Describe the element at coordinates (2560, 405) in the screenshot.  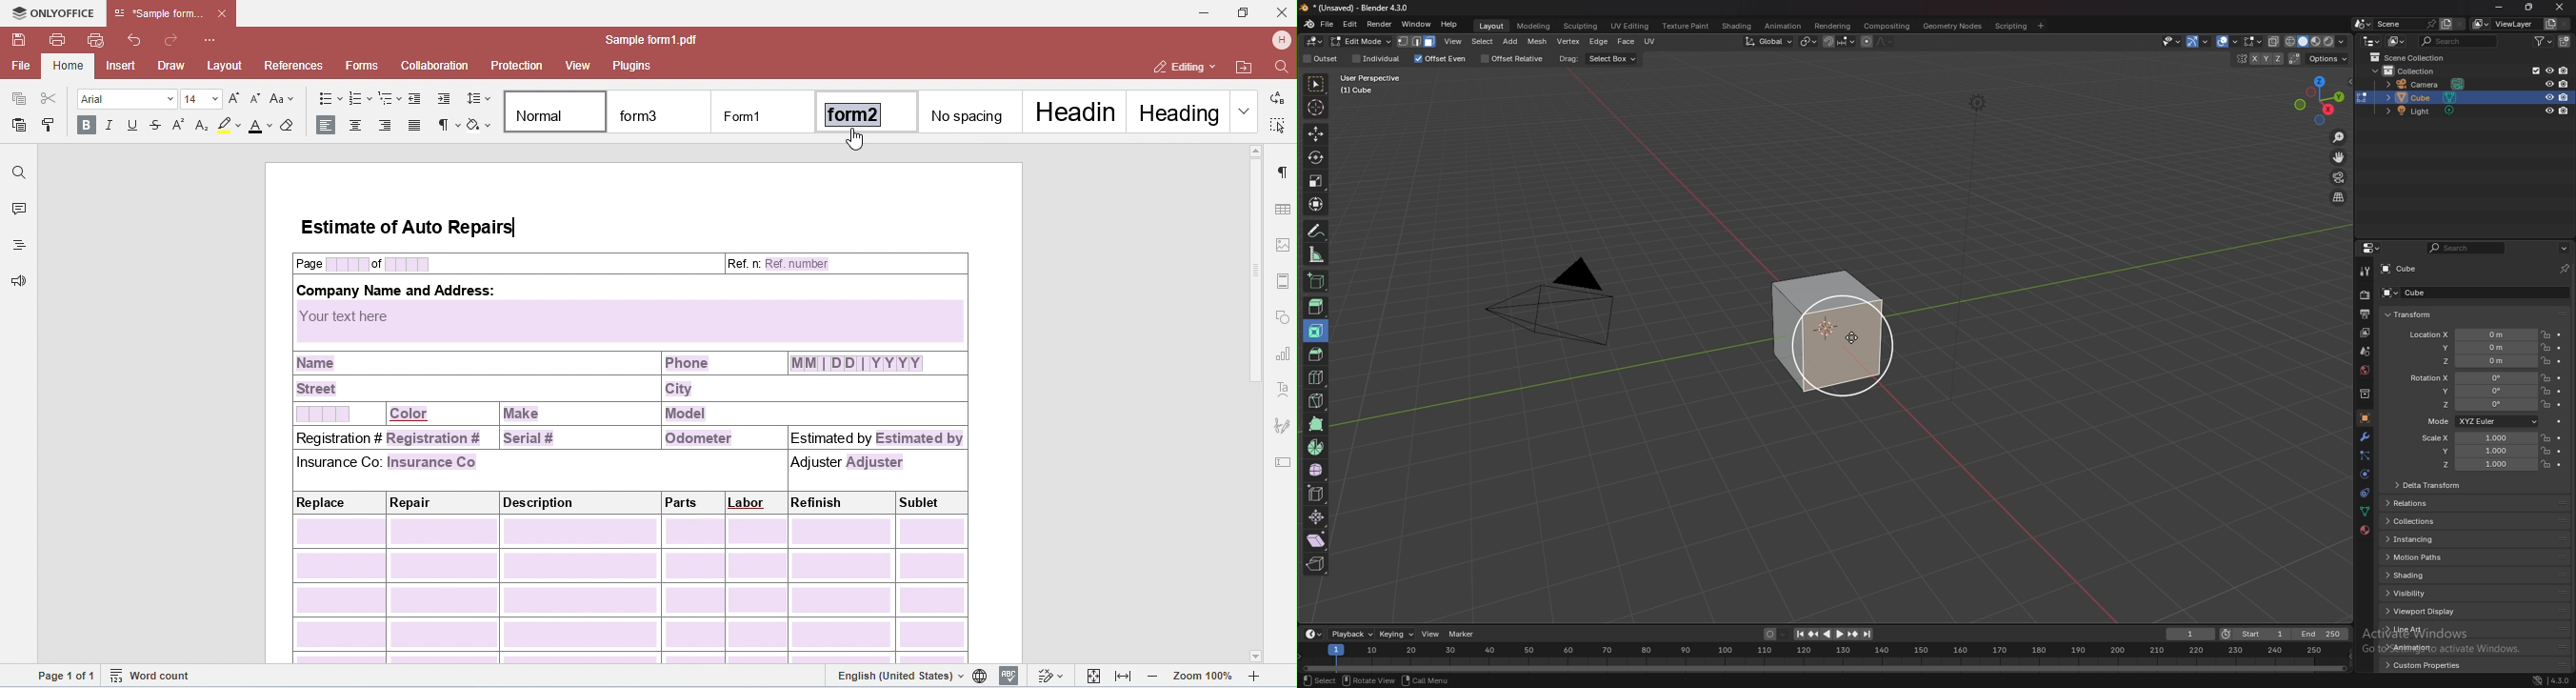
I see `animate property` at that location.